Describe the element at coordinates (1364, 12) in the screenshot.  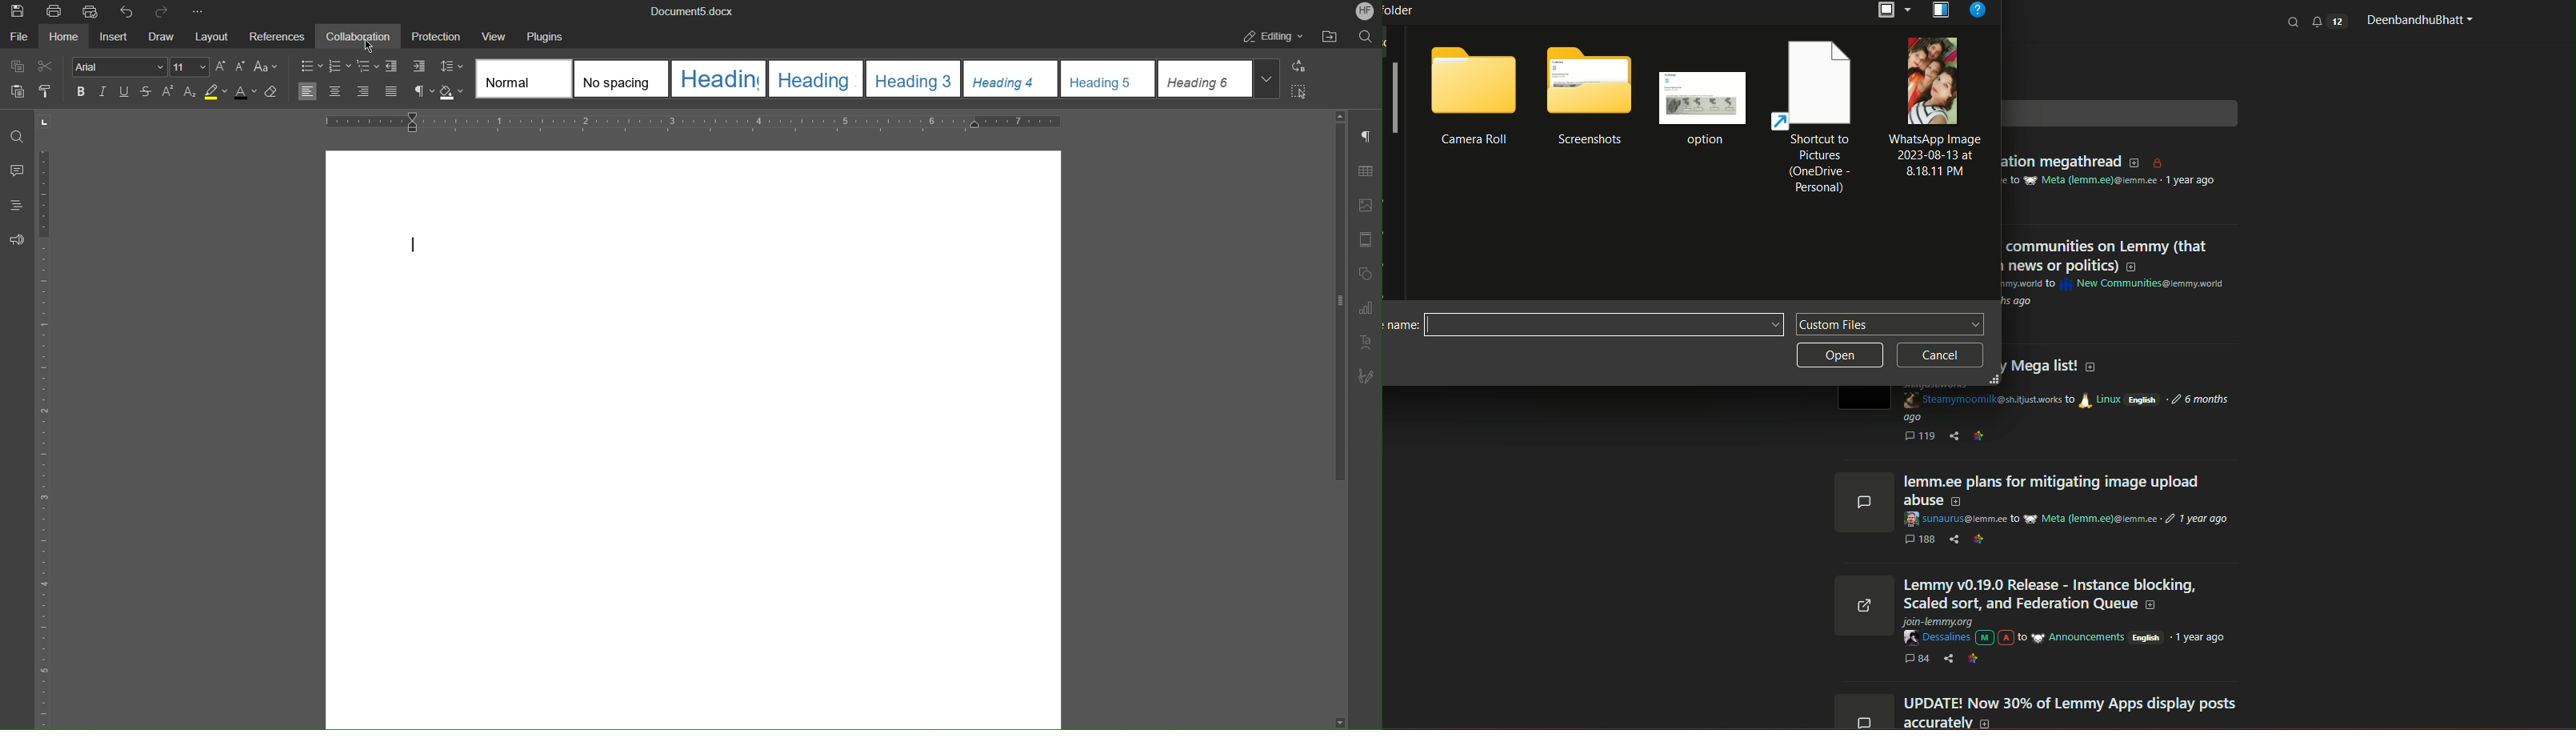
I see `Account` at that location.